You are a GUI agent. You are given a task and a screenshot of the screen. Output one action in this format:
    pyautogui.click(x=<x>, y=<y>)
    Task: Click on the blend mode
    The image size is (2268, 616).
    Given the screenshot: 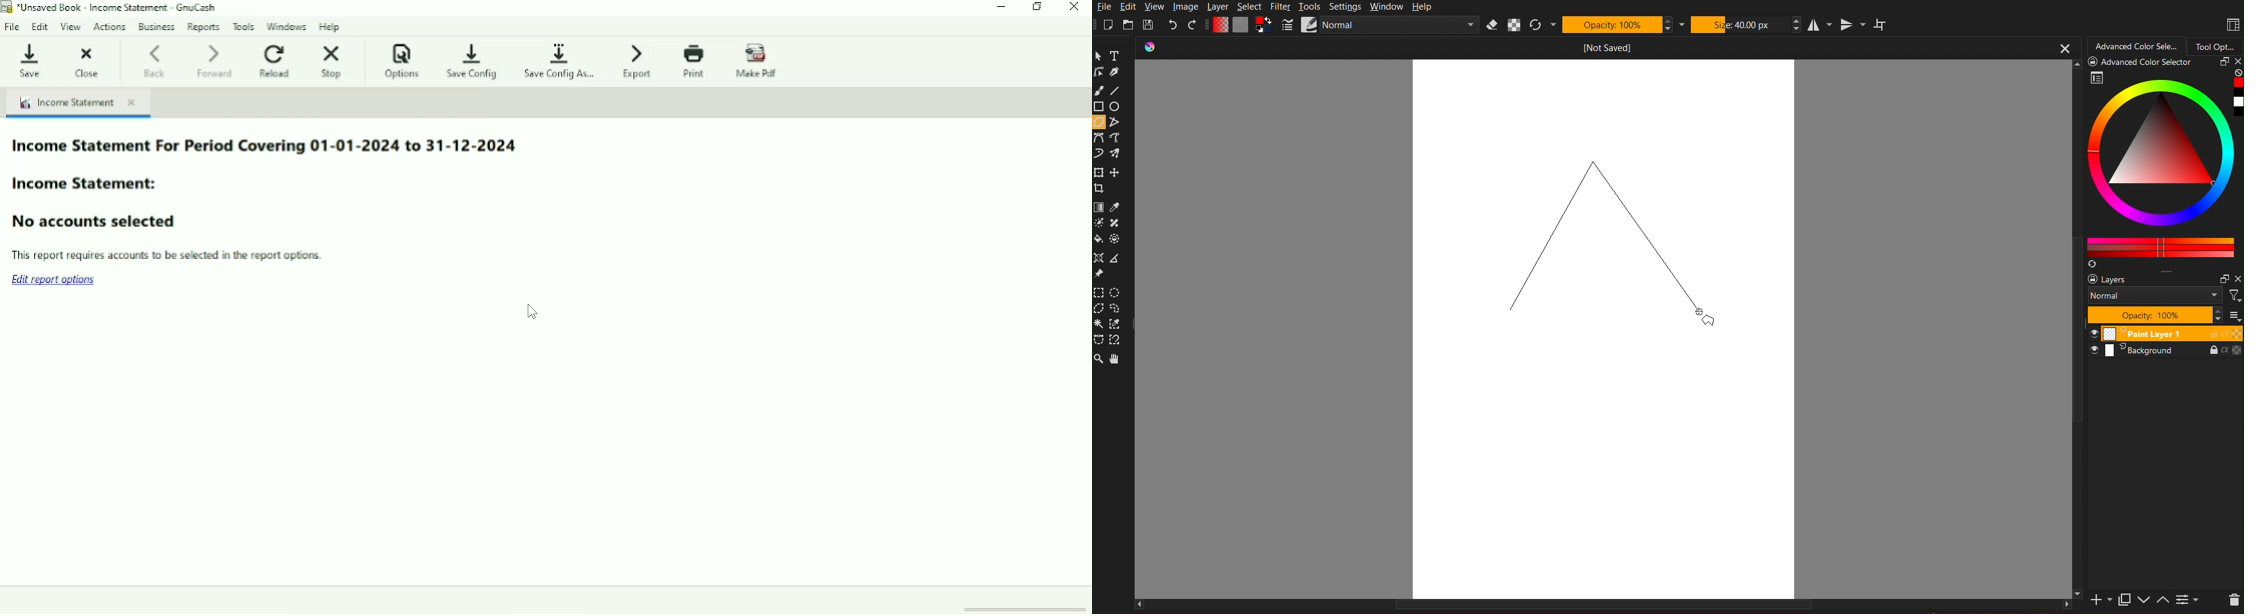 What is the action you would take?
    pyautogui.click(x=2156, y=296)
    